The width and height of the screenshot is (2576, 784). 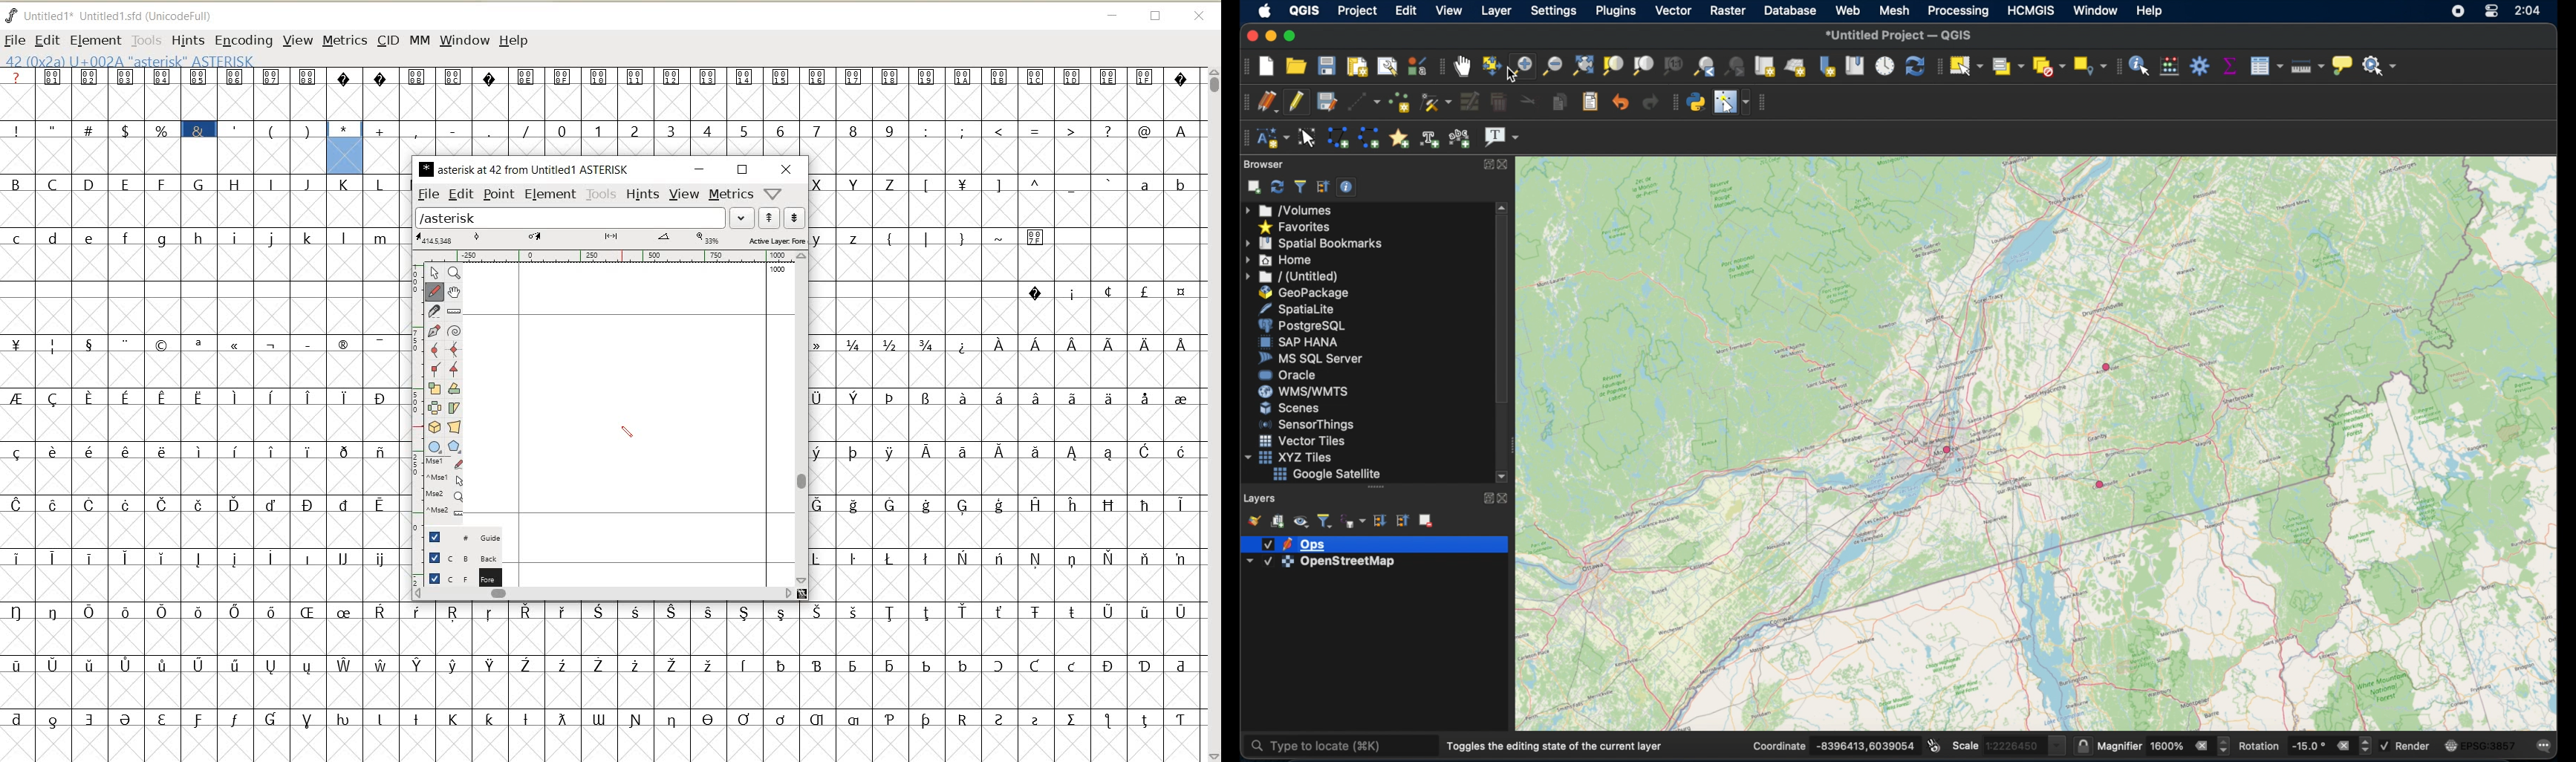 What do you see at coordinates (343, 42) in the screenshot?
I see `METRICS` at bounding box center [343, 42].